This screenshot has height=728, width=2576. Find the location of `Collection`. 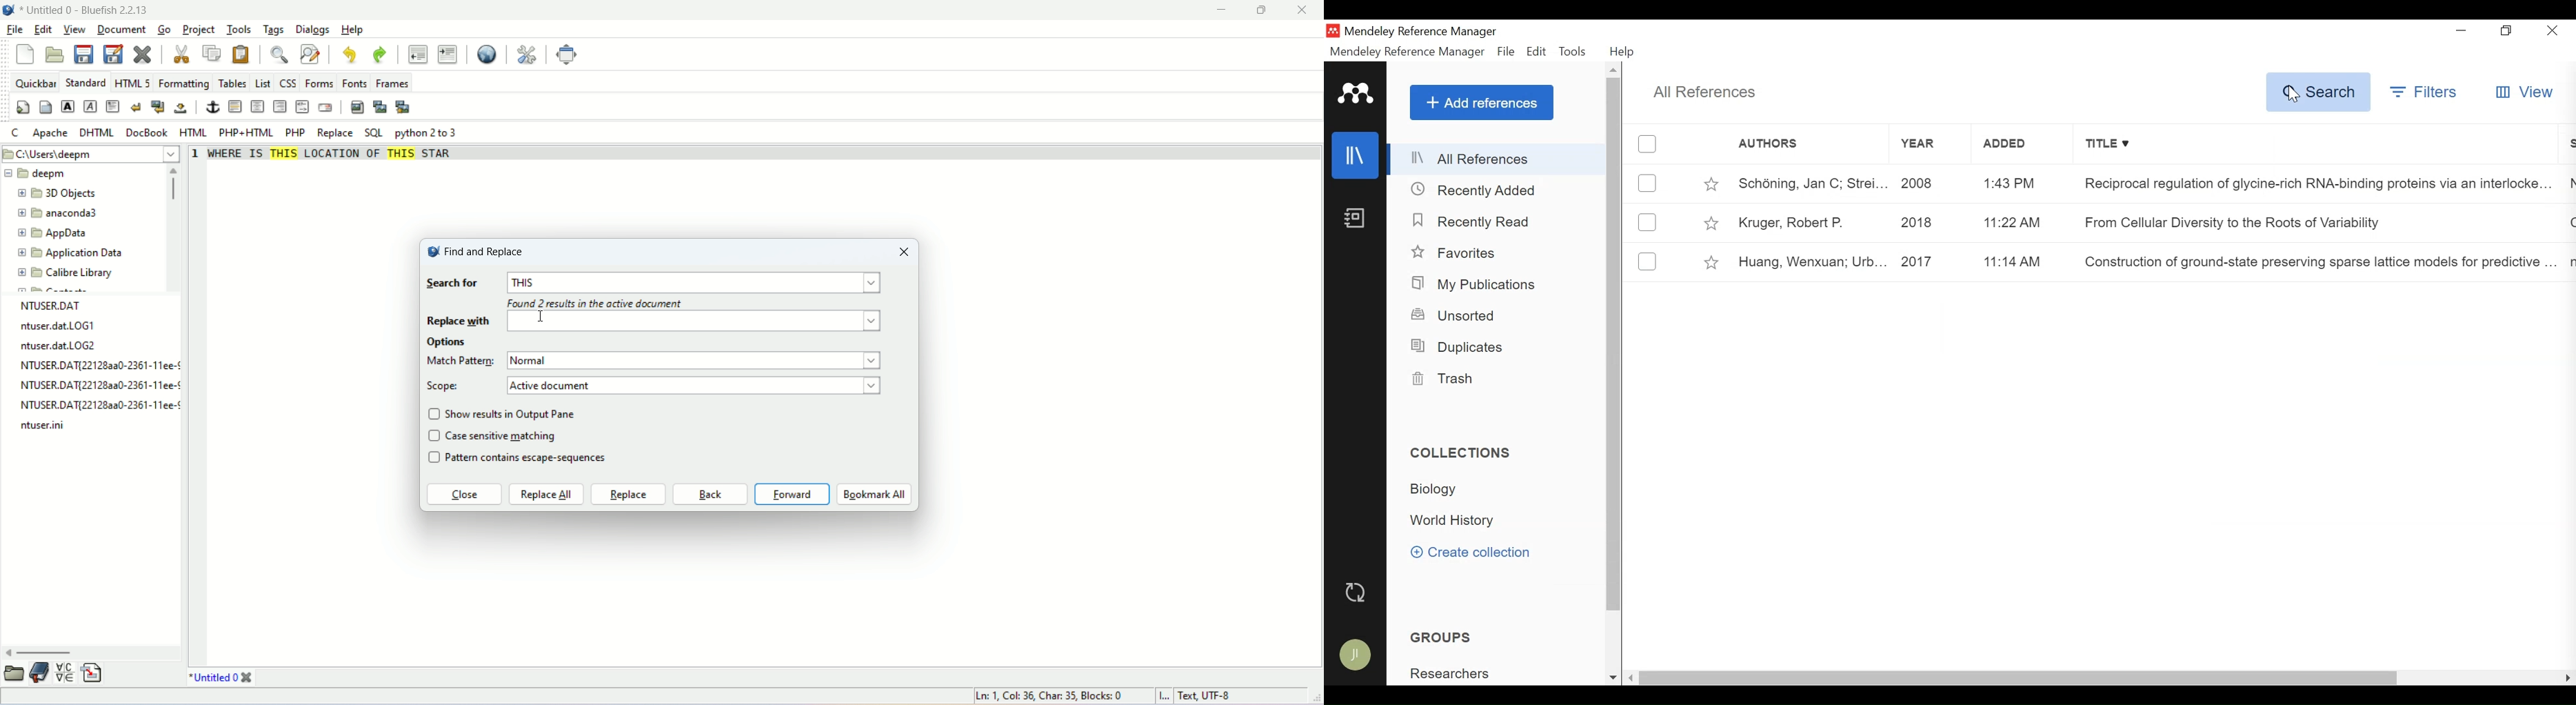

Collection is located at coordinates (1456, 520).